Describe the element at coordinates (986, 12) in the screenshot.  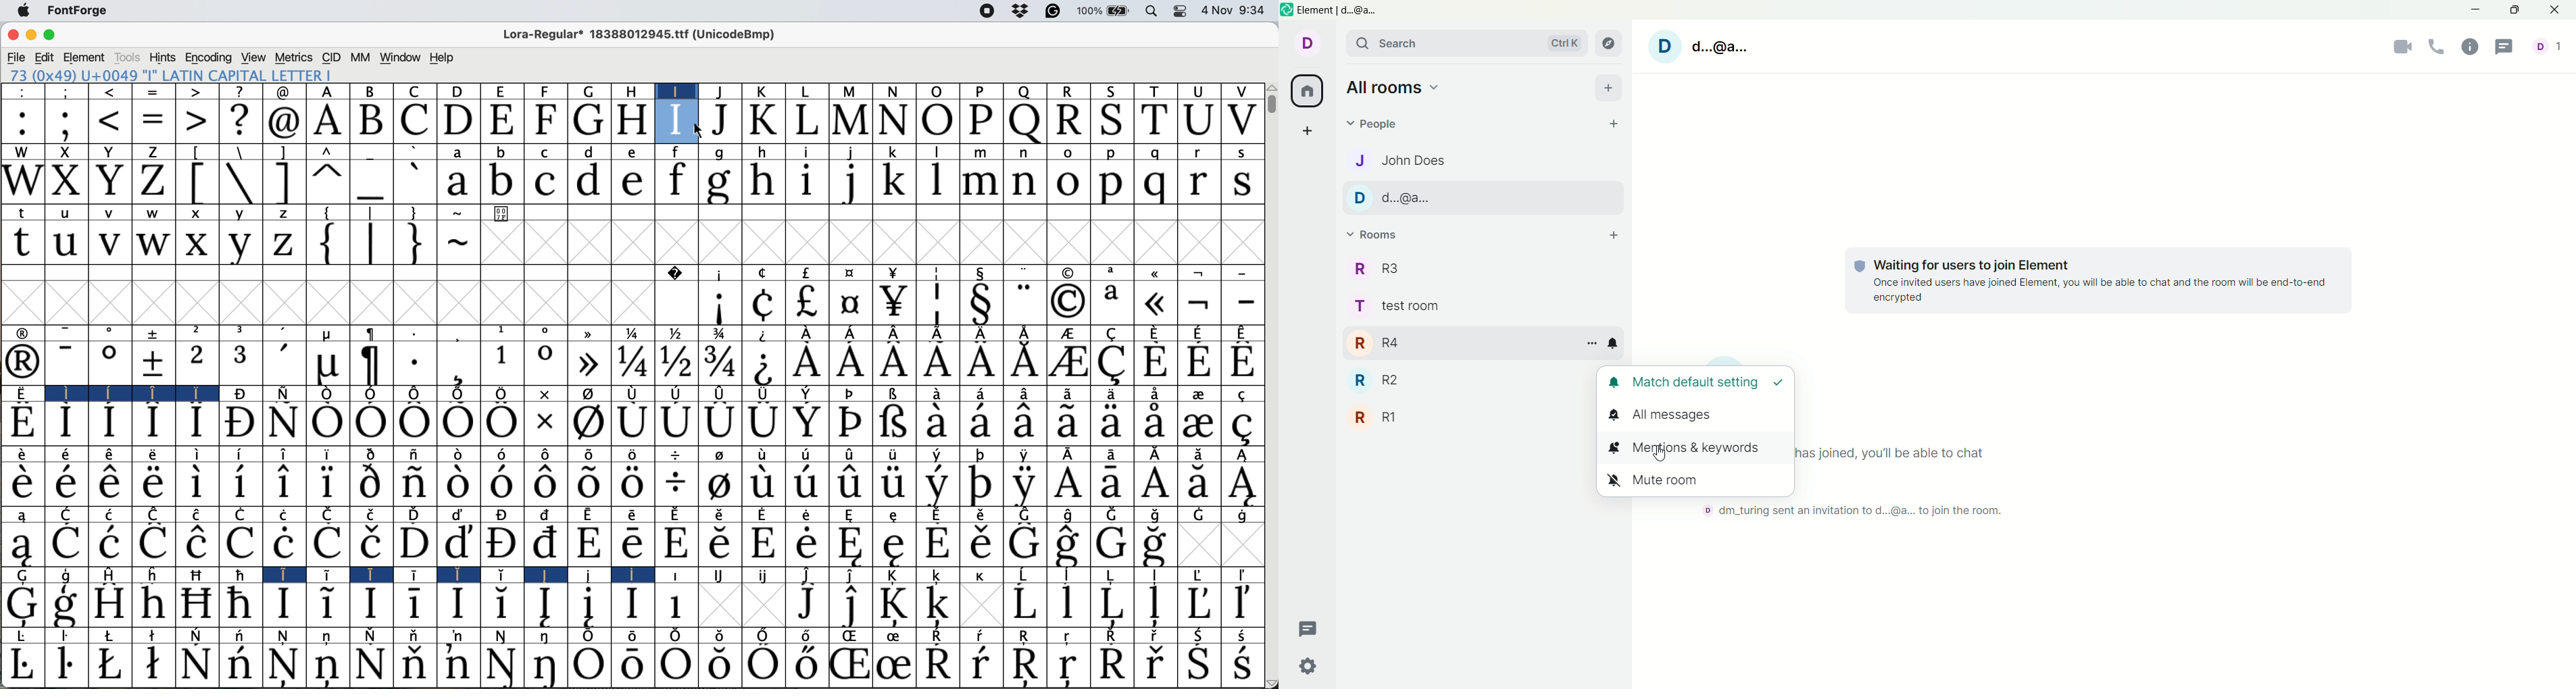
I see `screen recorder` at that location.